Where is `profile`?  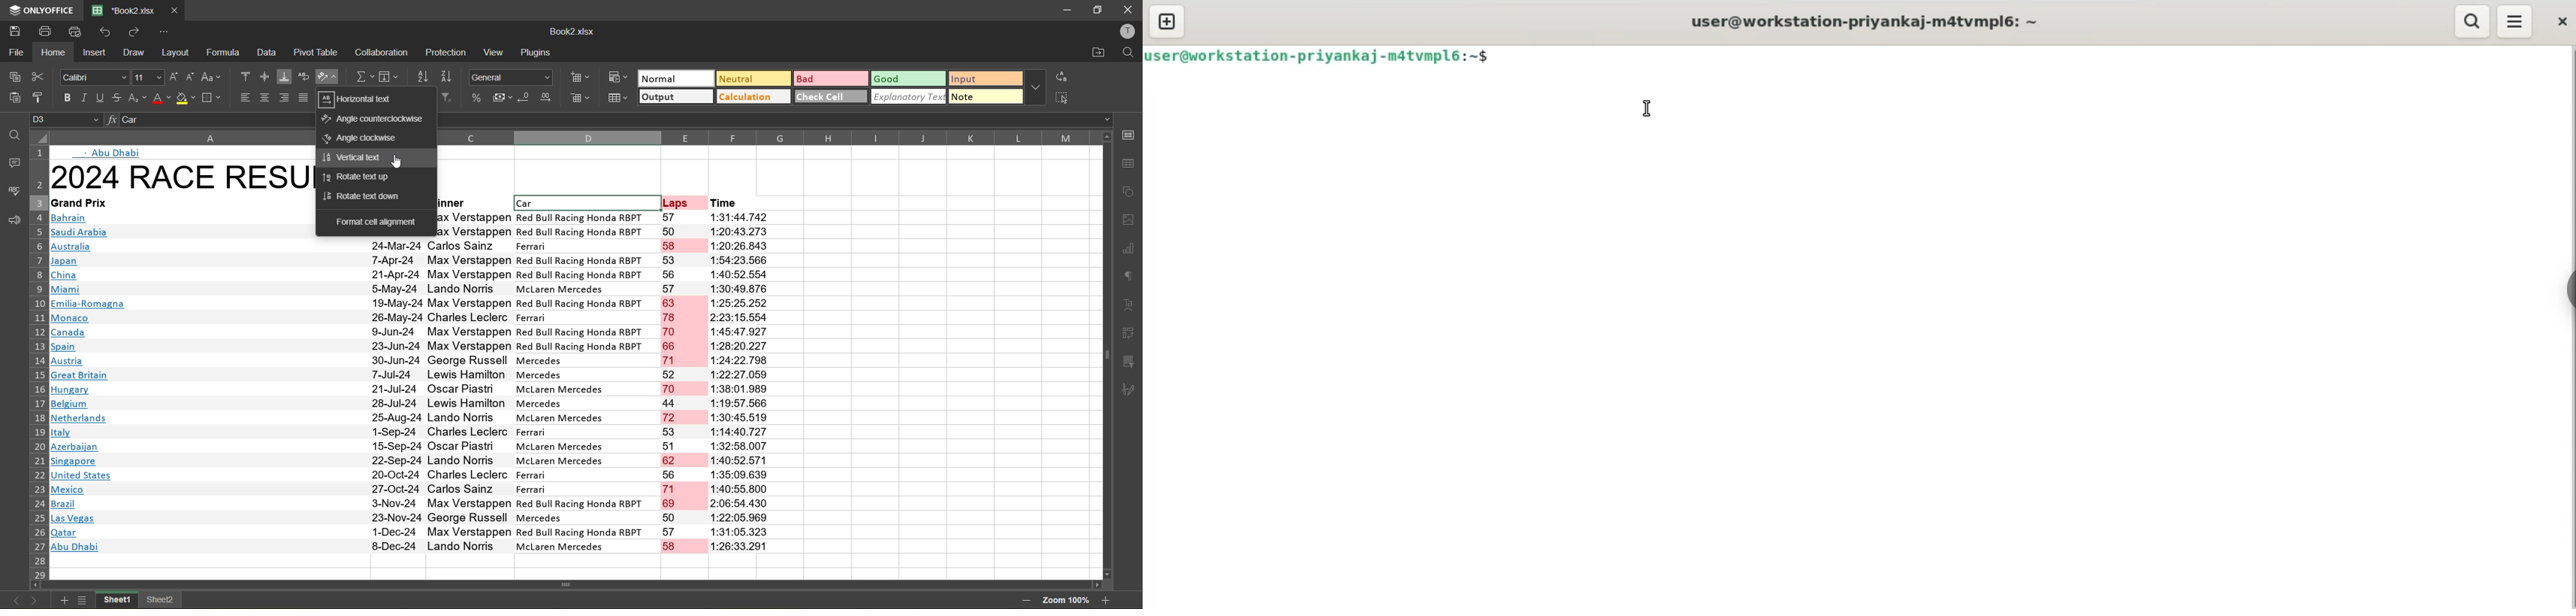 profile is located at coordinates (1128, 33).